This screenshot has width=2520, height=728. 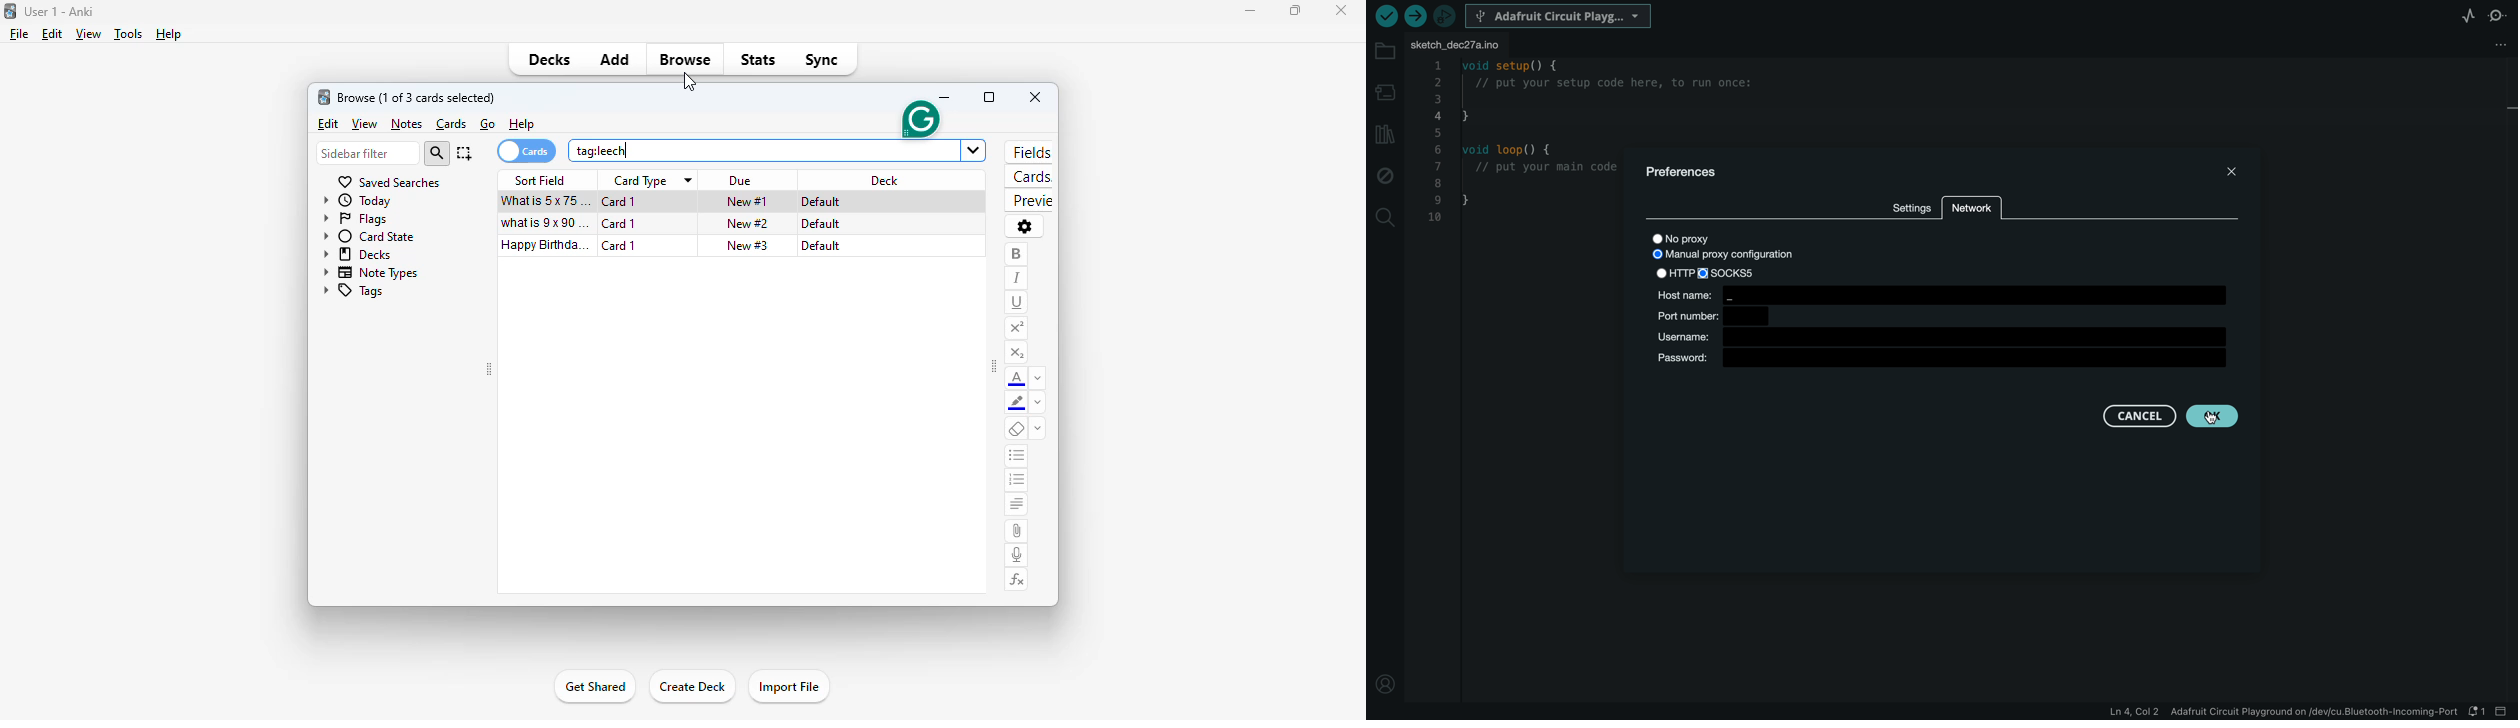 What do you see at coordinates (1028, 176) in the screenshot?
I see `cards` at bounding box center [1028, 176].